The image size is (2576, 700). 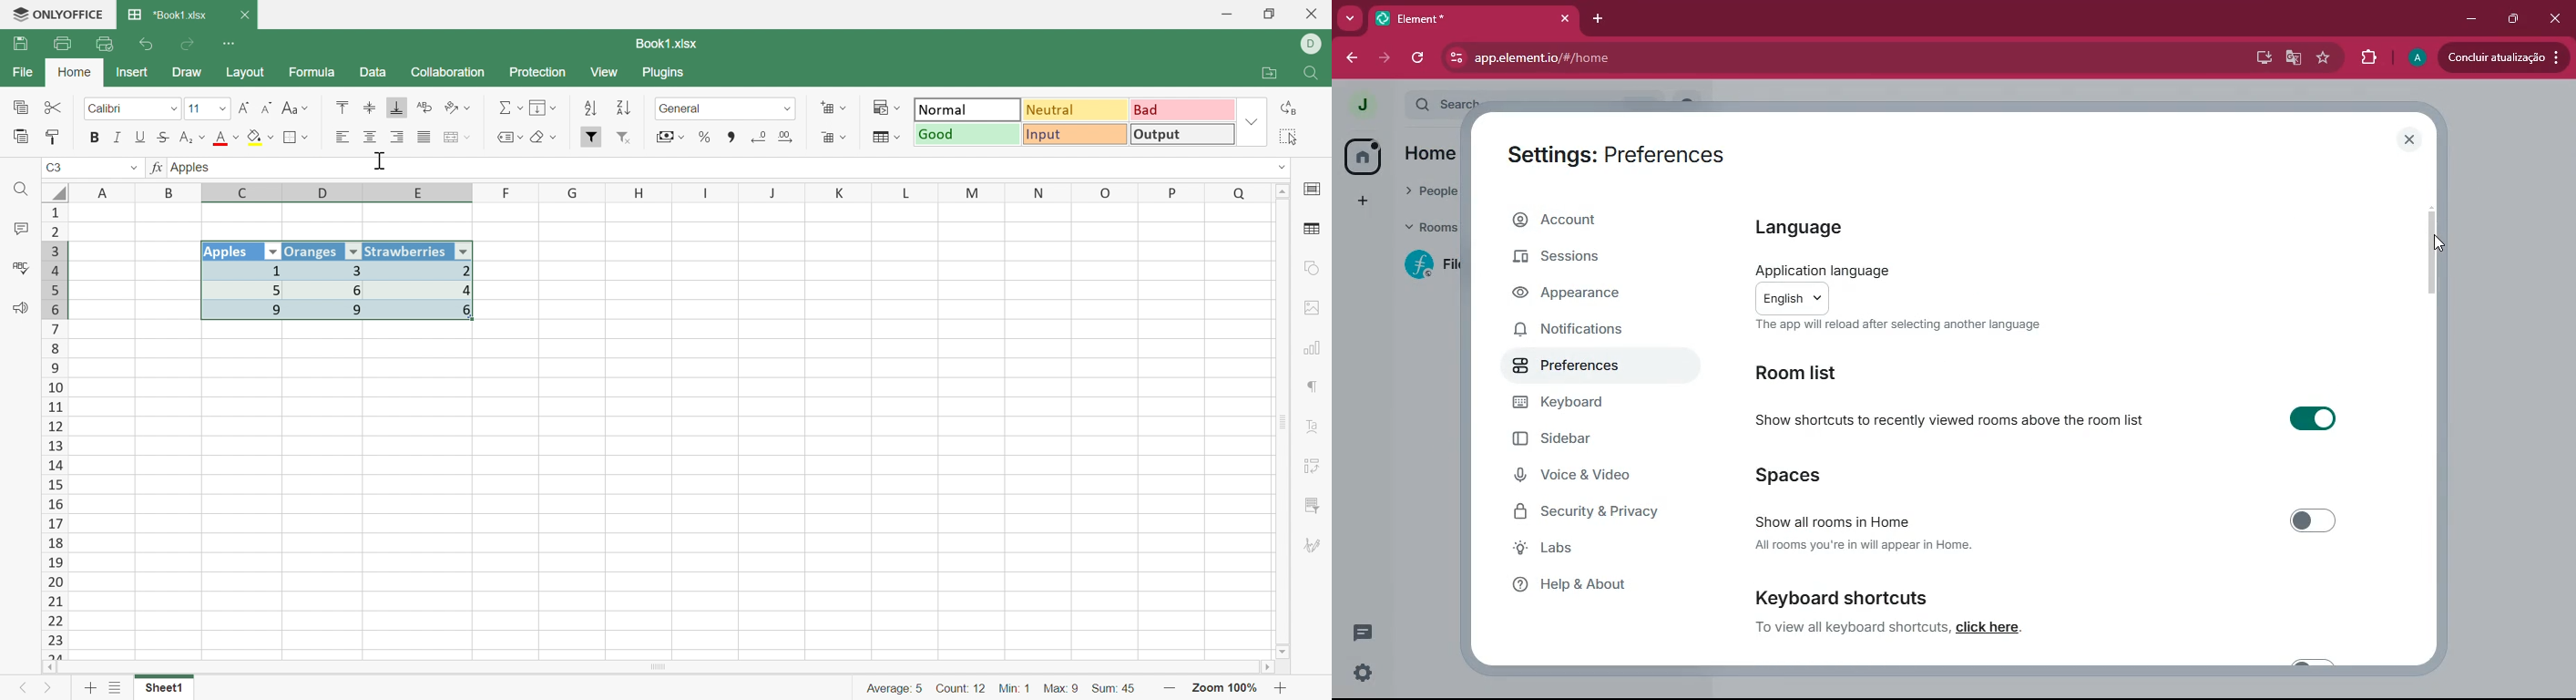 I want to click on click here., so click(x=1990, y=627).